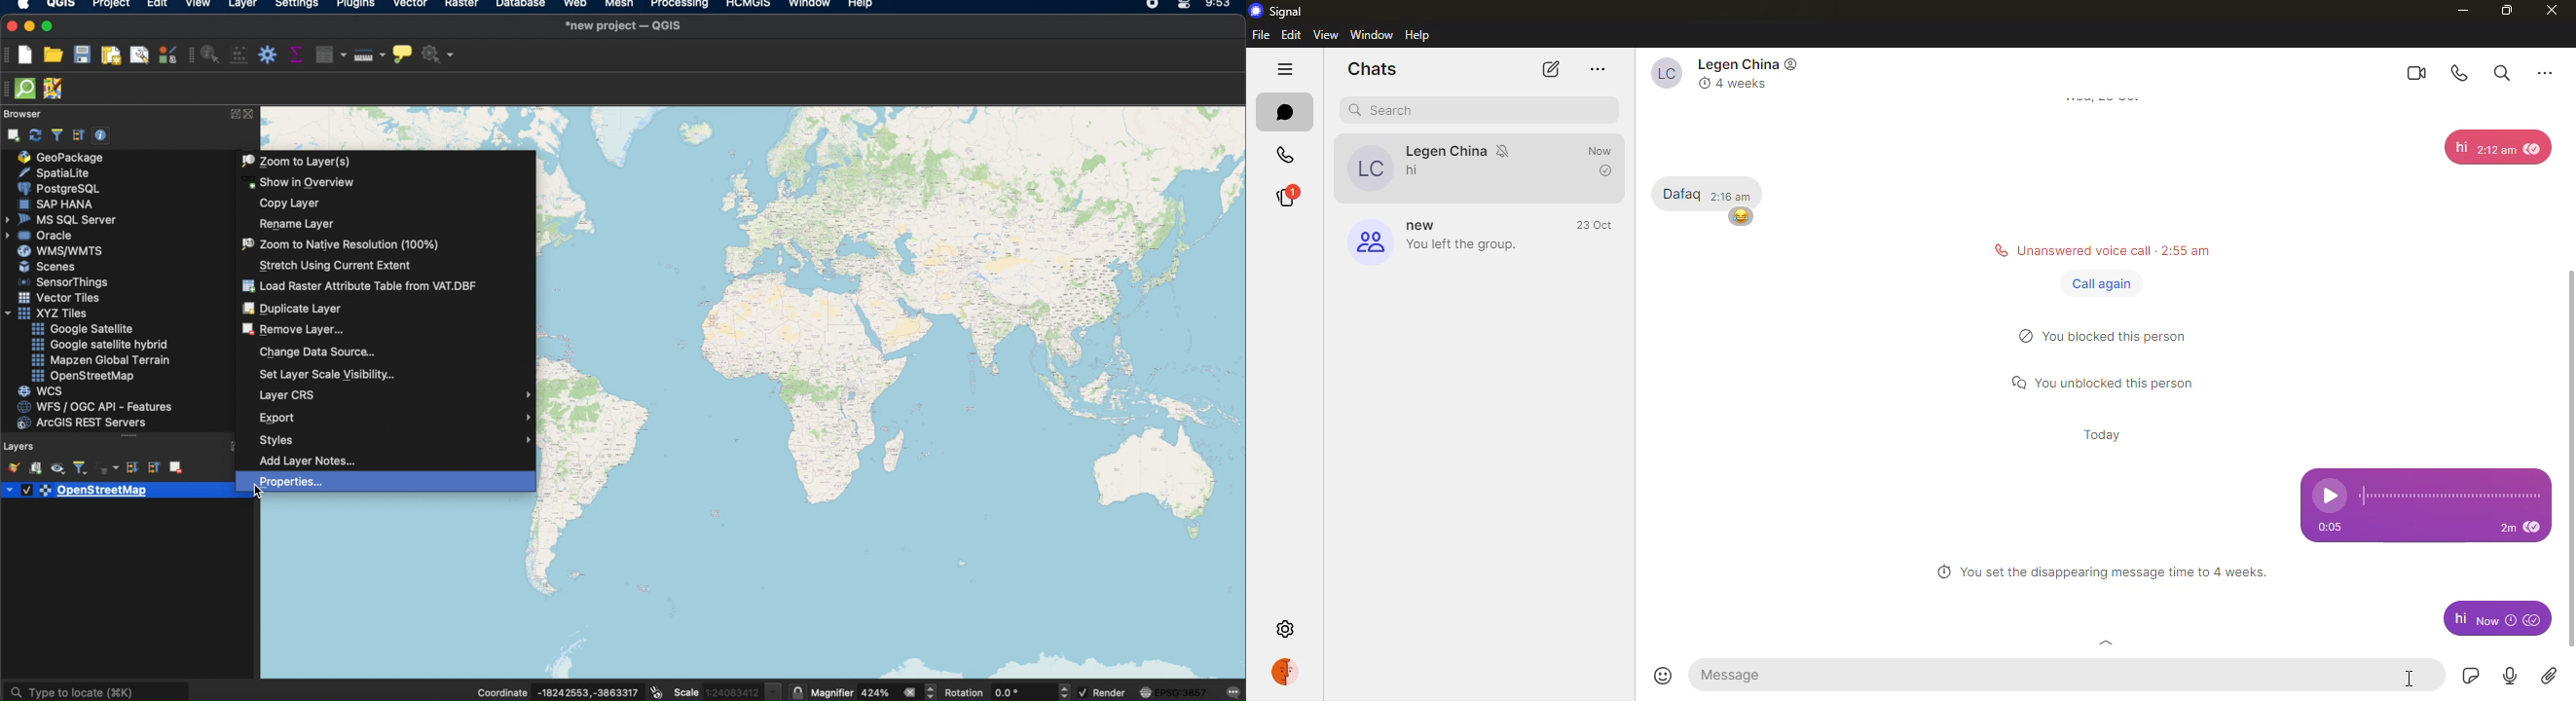  What do you see at coordinates (2534, 149) in the screenshot?
I see `seen` at bounding box center [2534, 149].